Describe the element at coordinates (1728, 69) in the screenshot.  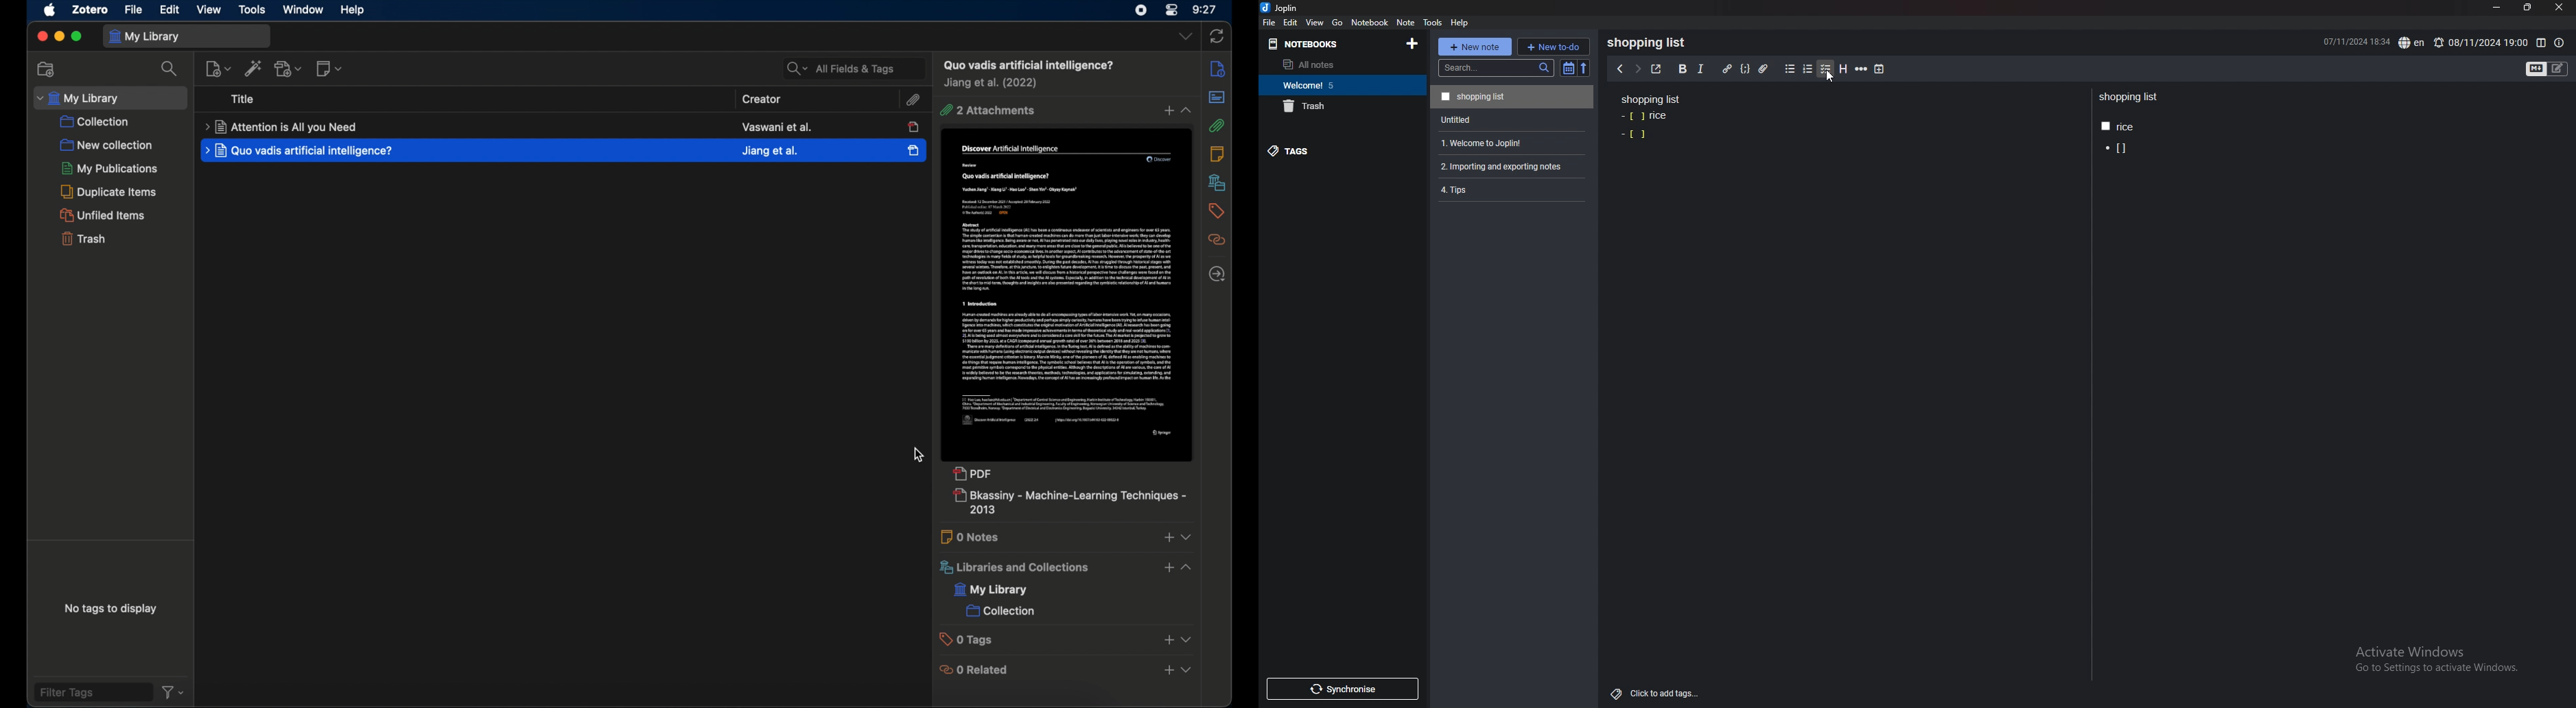
I see `hyperlink` at that location.